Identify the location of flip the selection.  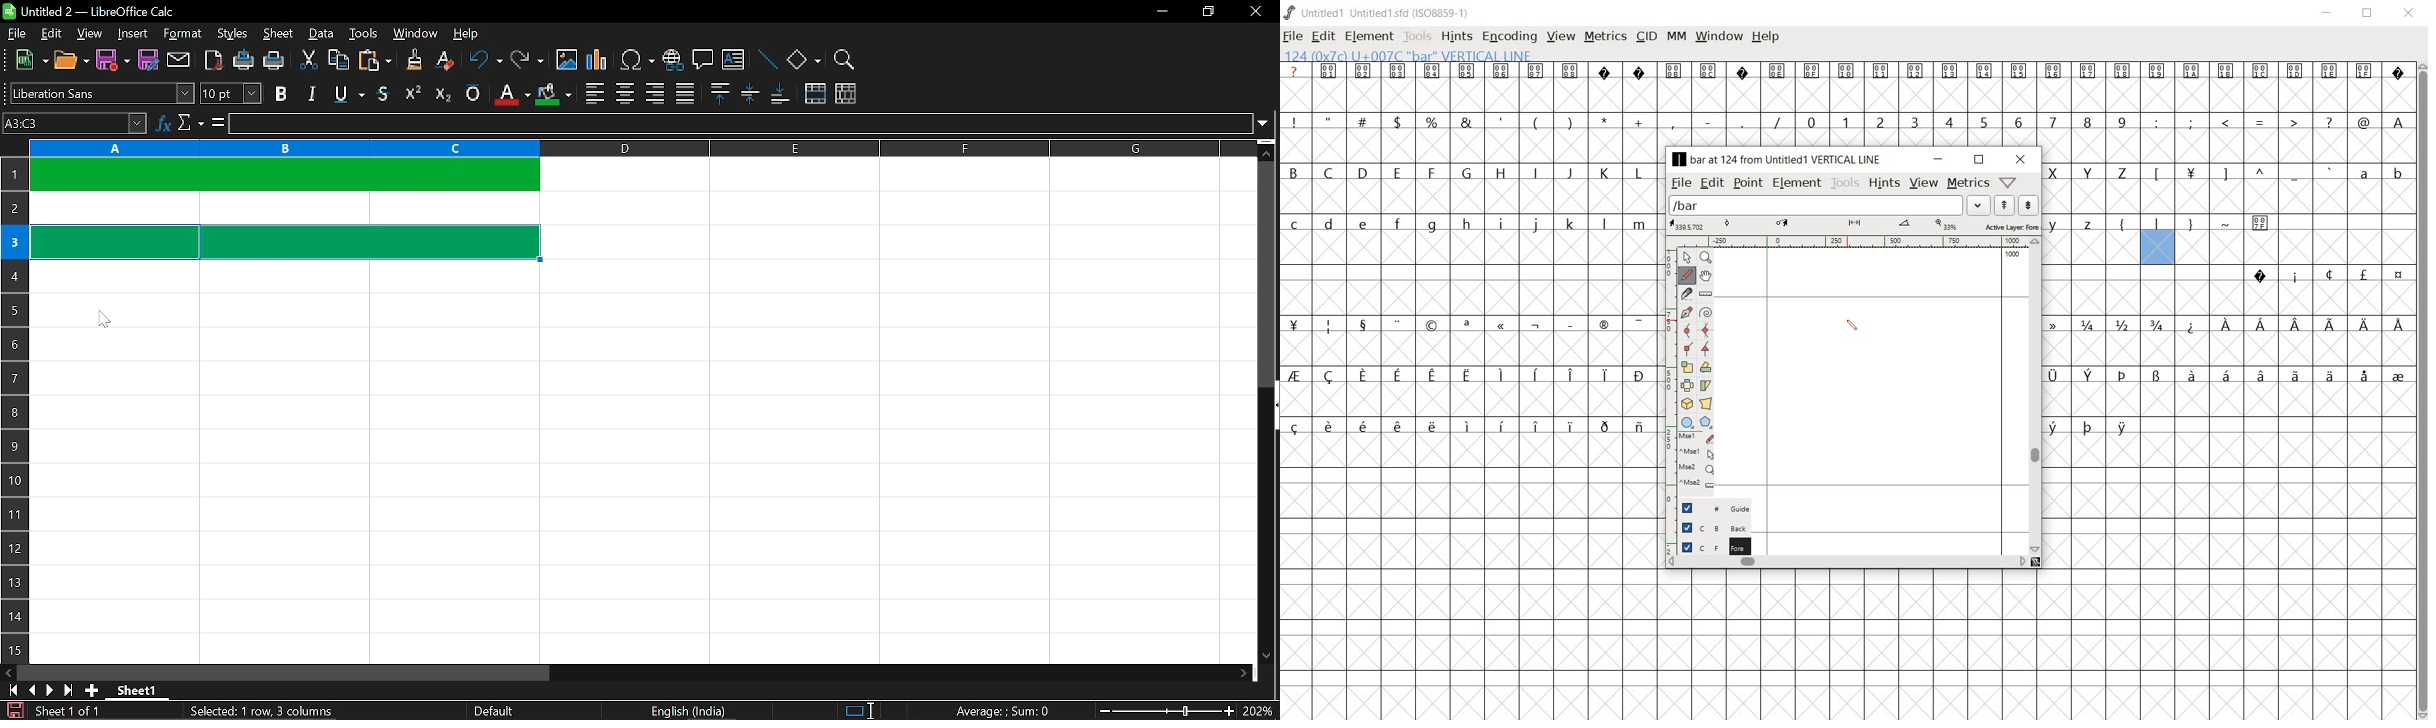
(1686, 384).